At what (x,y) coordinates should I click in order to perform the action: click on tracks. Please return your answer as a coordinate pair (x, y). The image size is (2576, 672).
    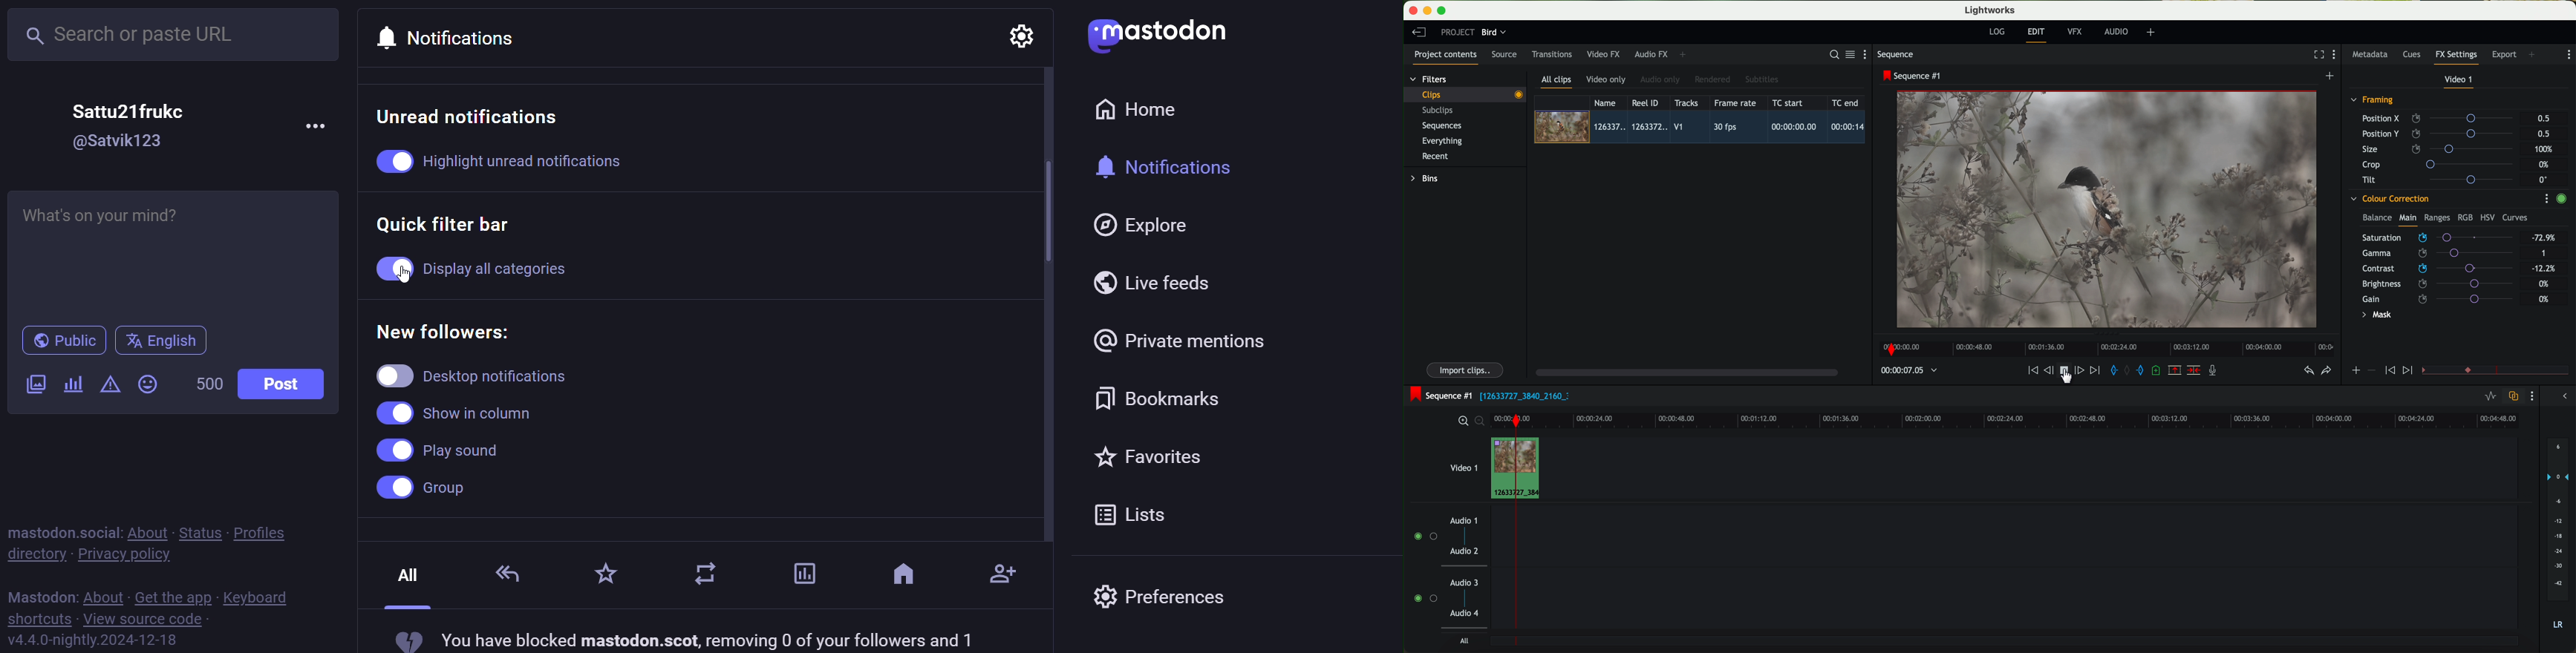
    Looking at the image, I should click on (1685, 103).